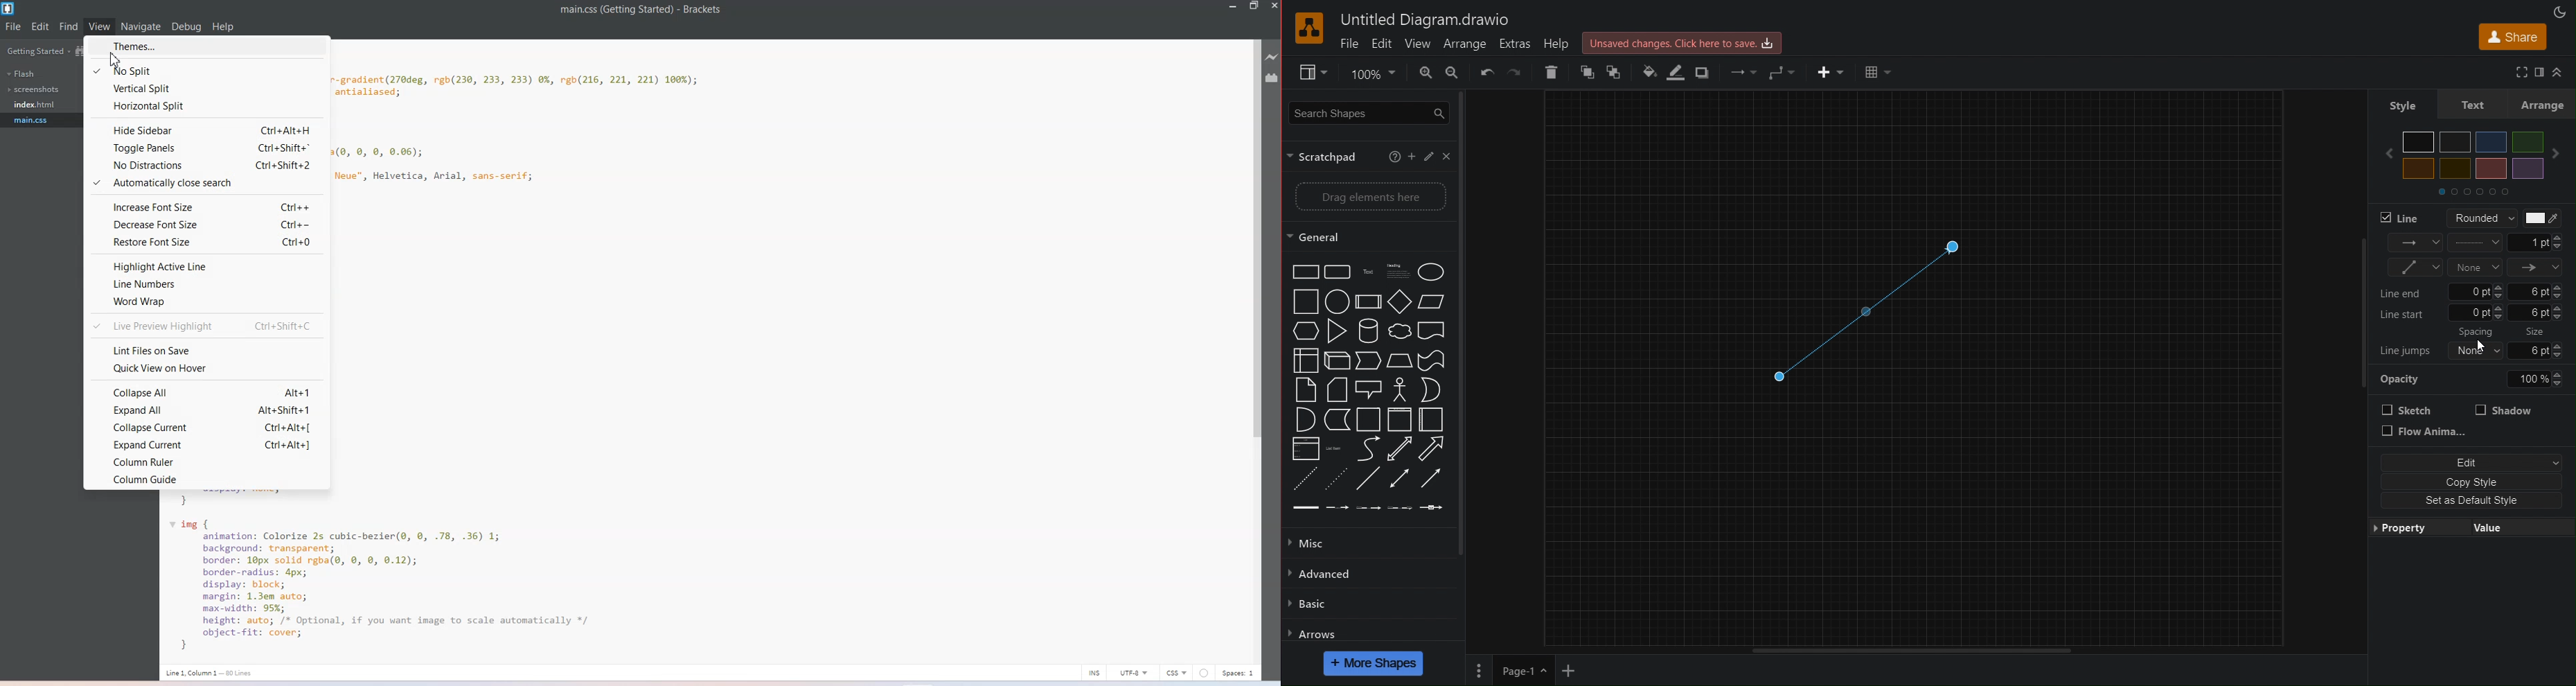  I want to click on page limit, so click(1910, 649).